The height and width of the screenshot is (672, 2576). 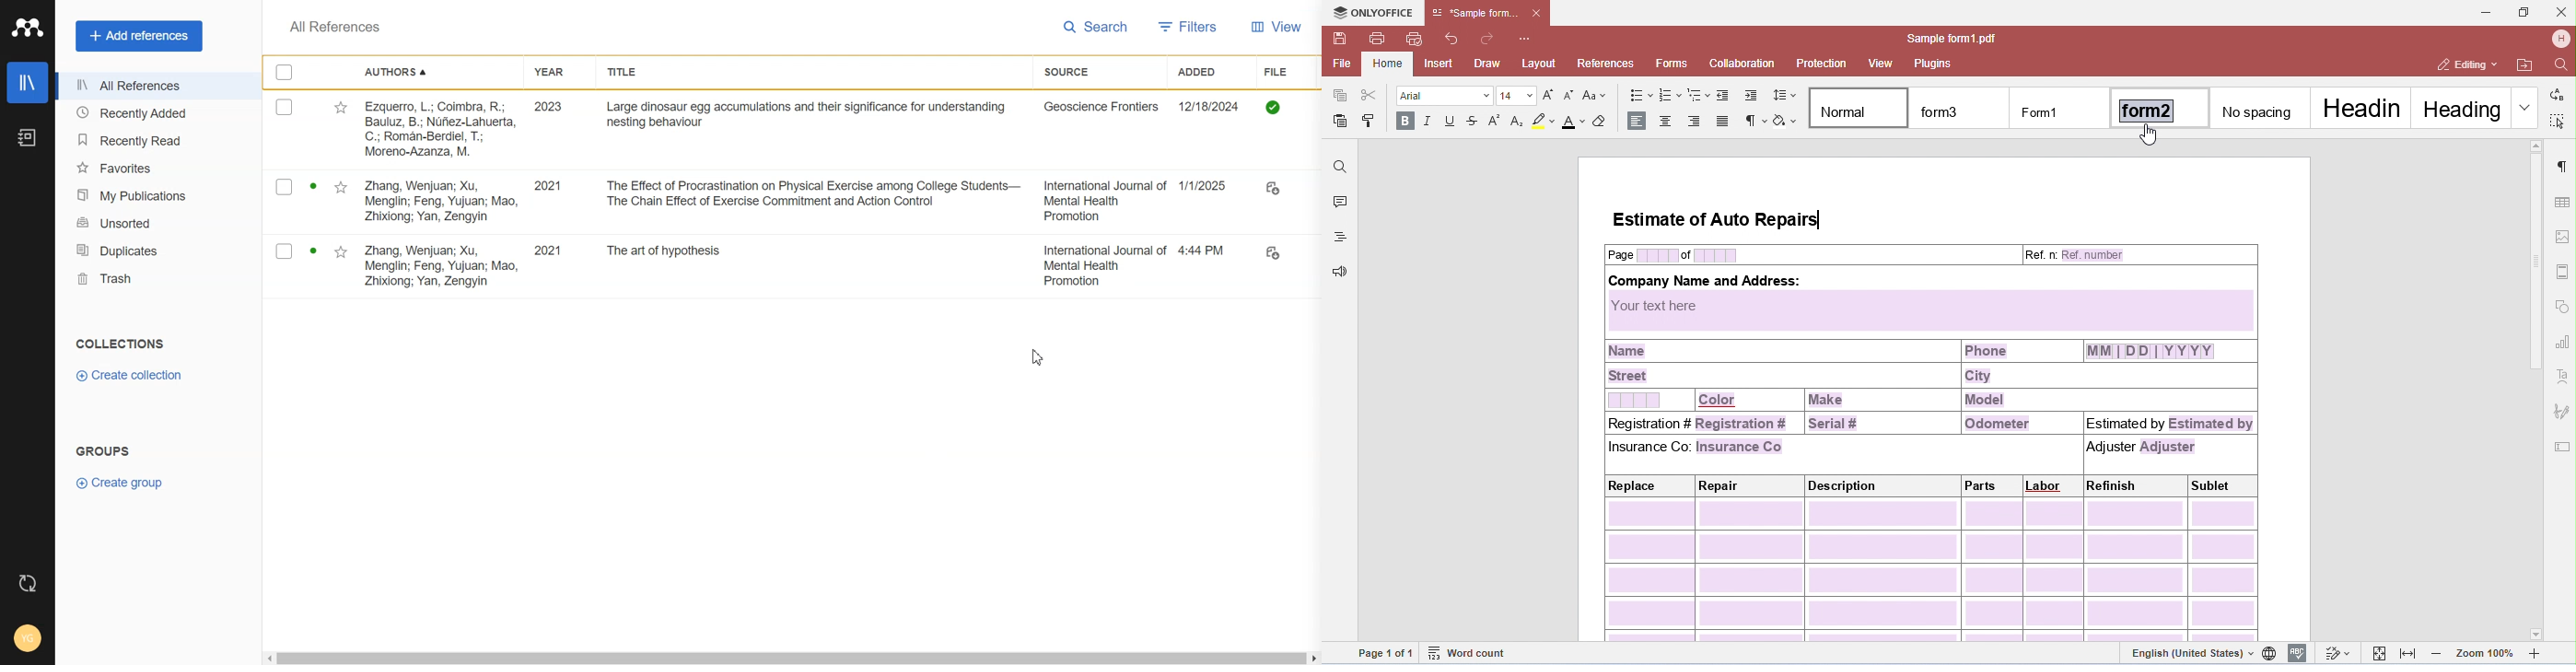 What do you see at coordinates (1209, 255) in the screenshot?
I see `4.44 PM` at bounding box center [1209, 255].